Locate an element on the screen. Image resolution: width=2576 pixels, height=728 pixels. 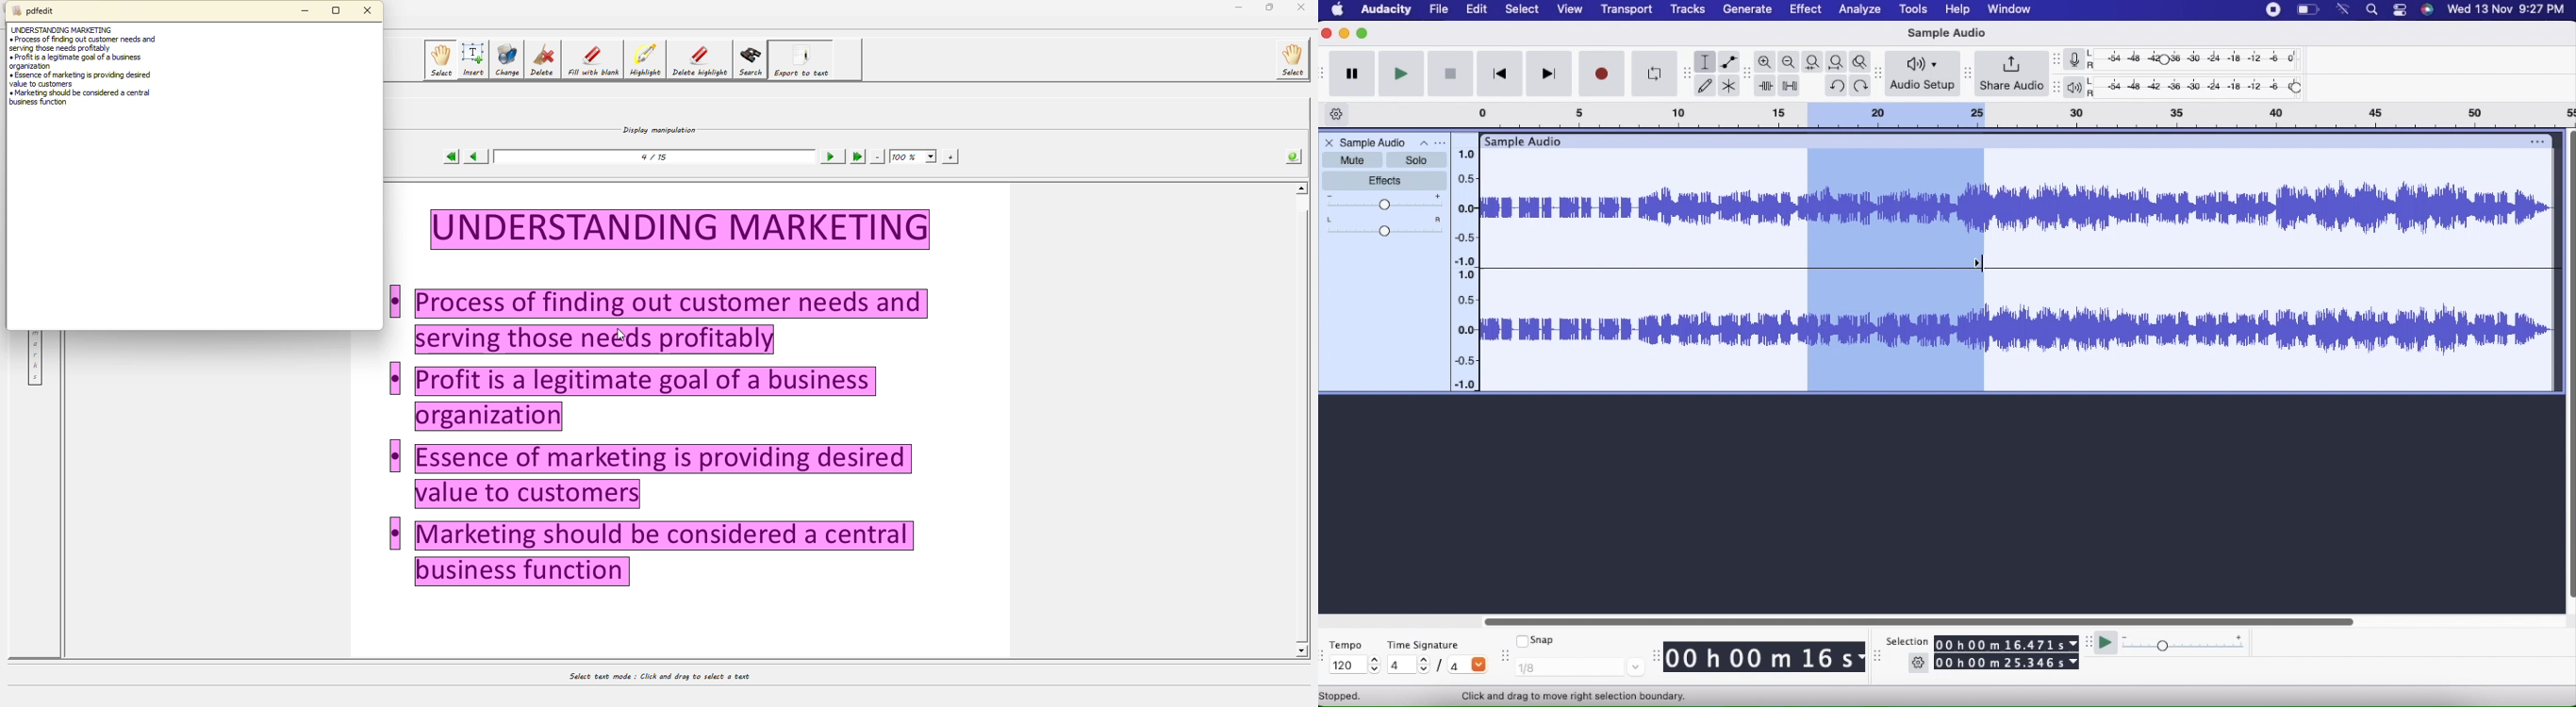
tools is located at coordinates (1910, 9).